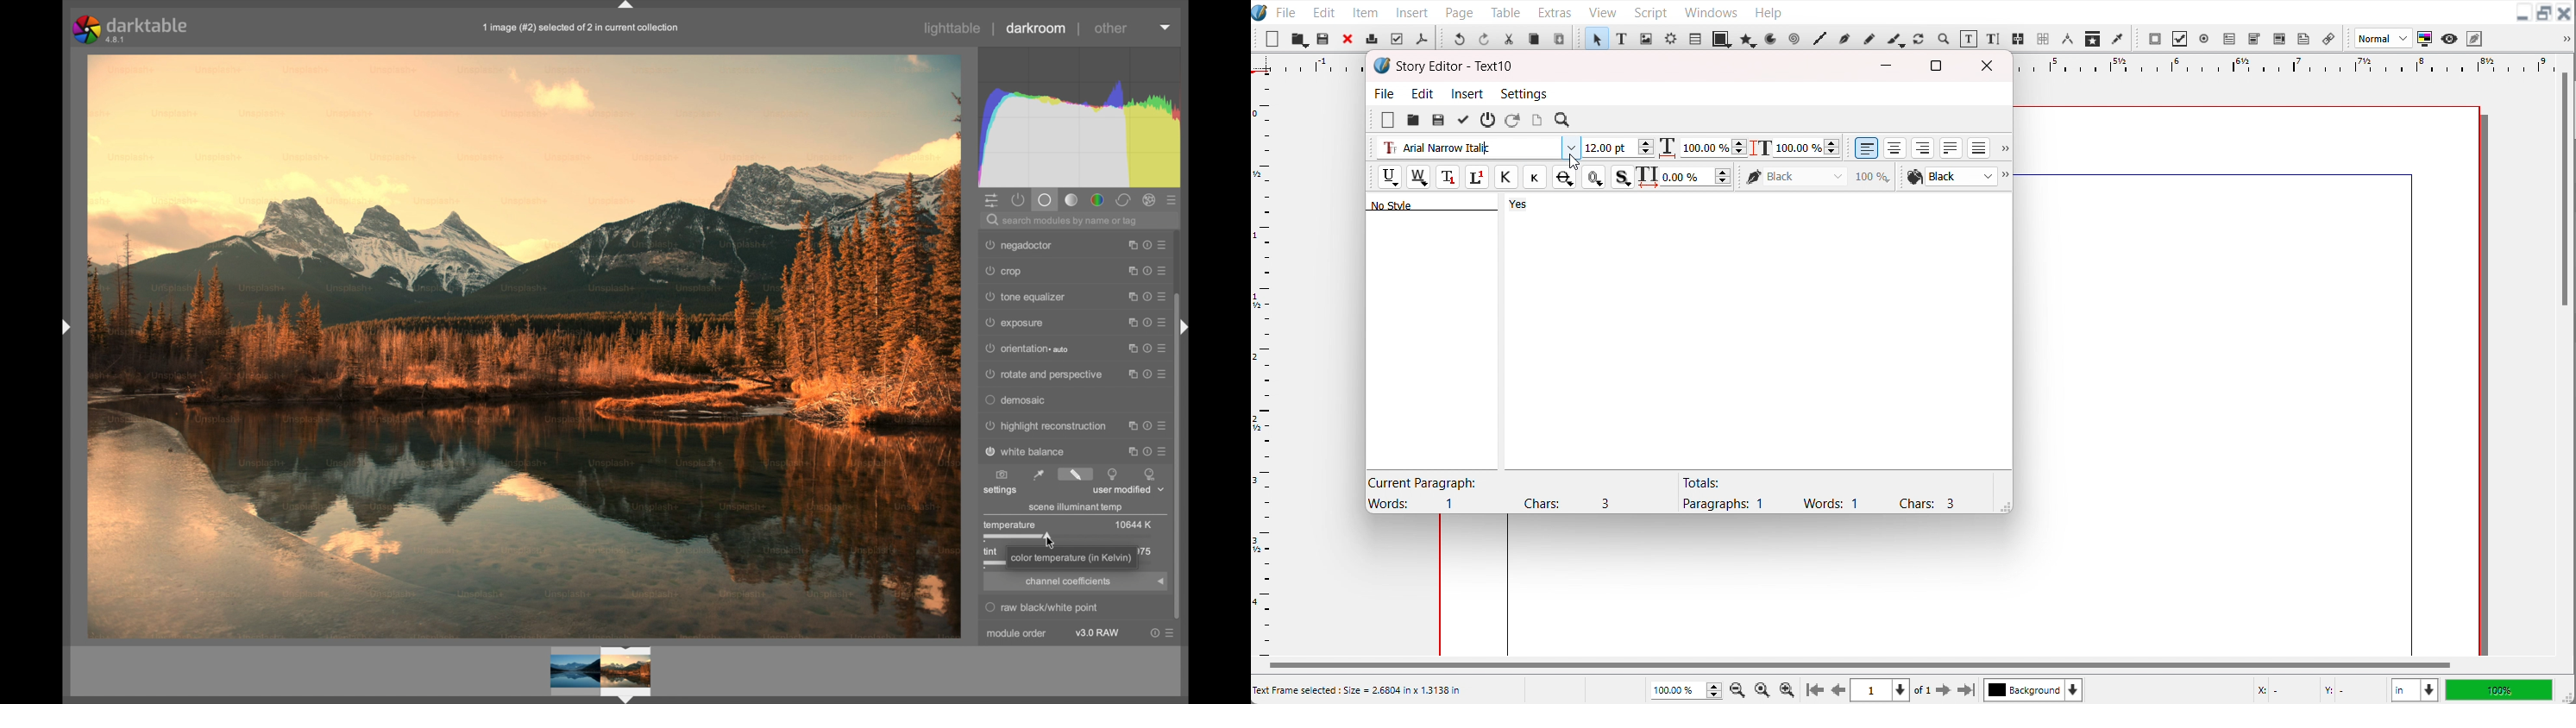 The height and width of the screenshot is (728, 2576). I want to click on presets, so click(1163, 268).